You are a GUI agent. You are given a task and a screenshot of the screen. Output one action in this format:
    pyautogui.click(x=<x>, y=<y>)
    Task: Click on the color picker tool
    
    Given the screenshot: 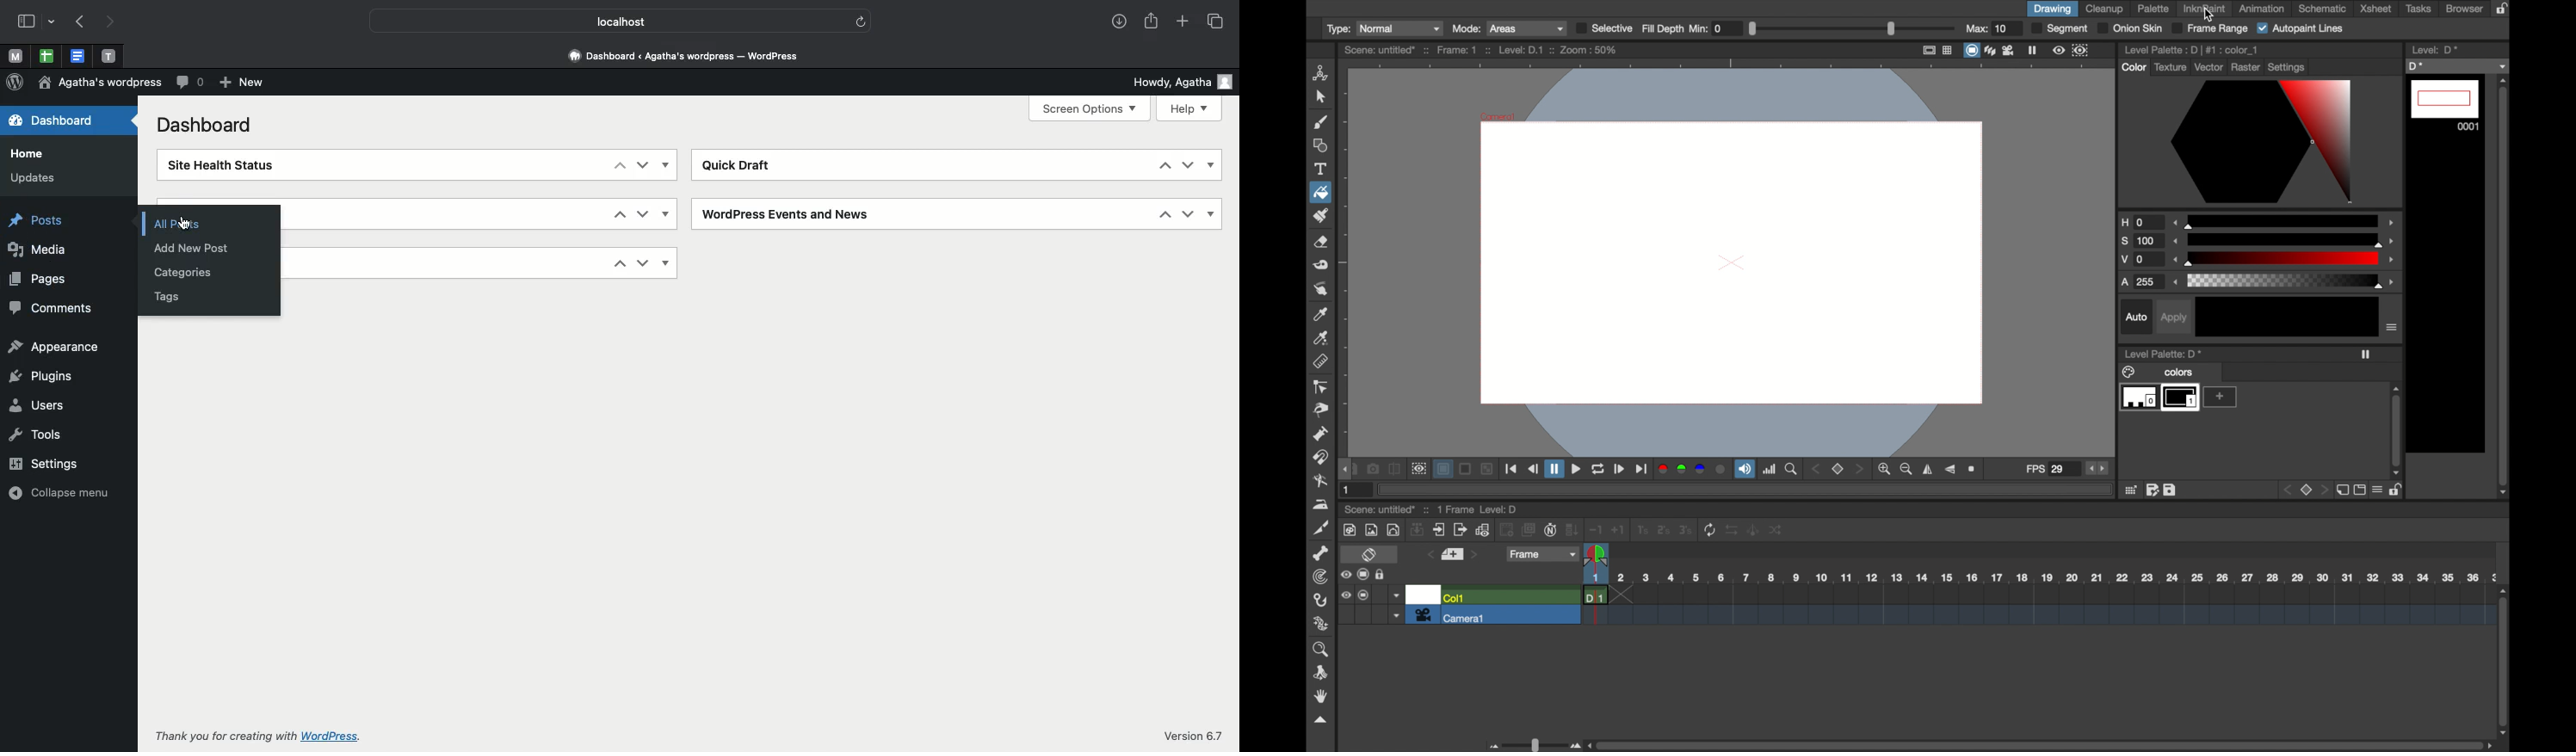 What is the action you would take?
    pyautogui.click(x=1320, y=315)
    